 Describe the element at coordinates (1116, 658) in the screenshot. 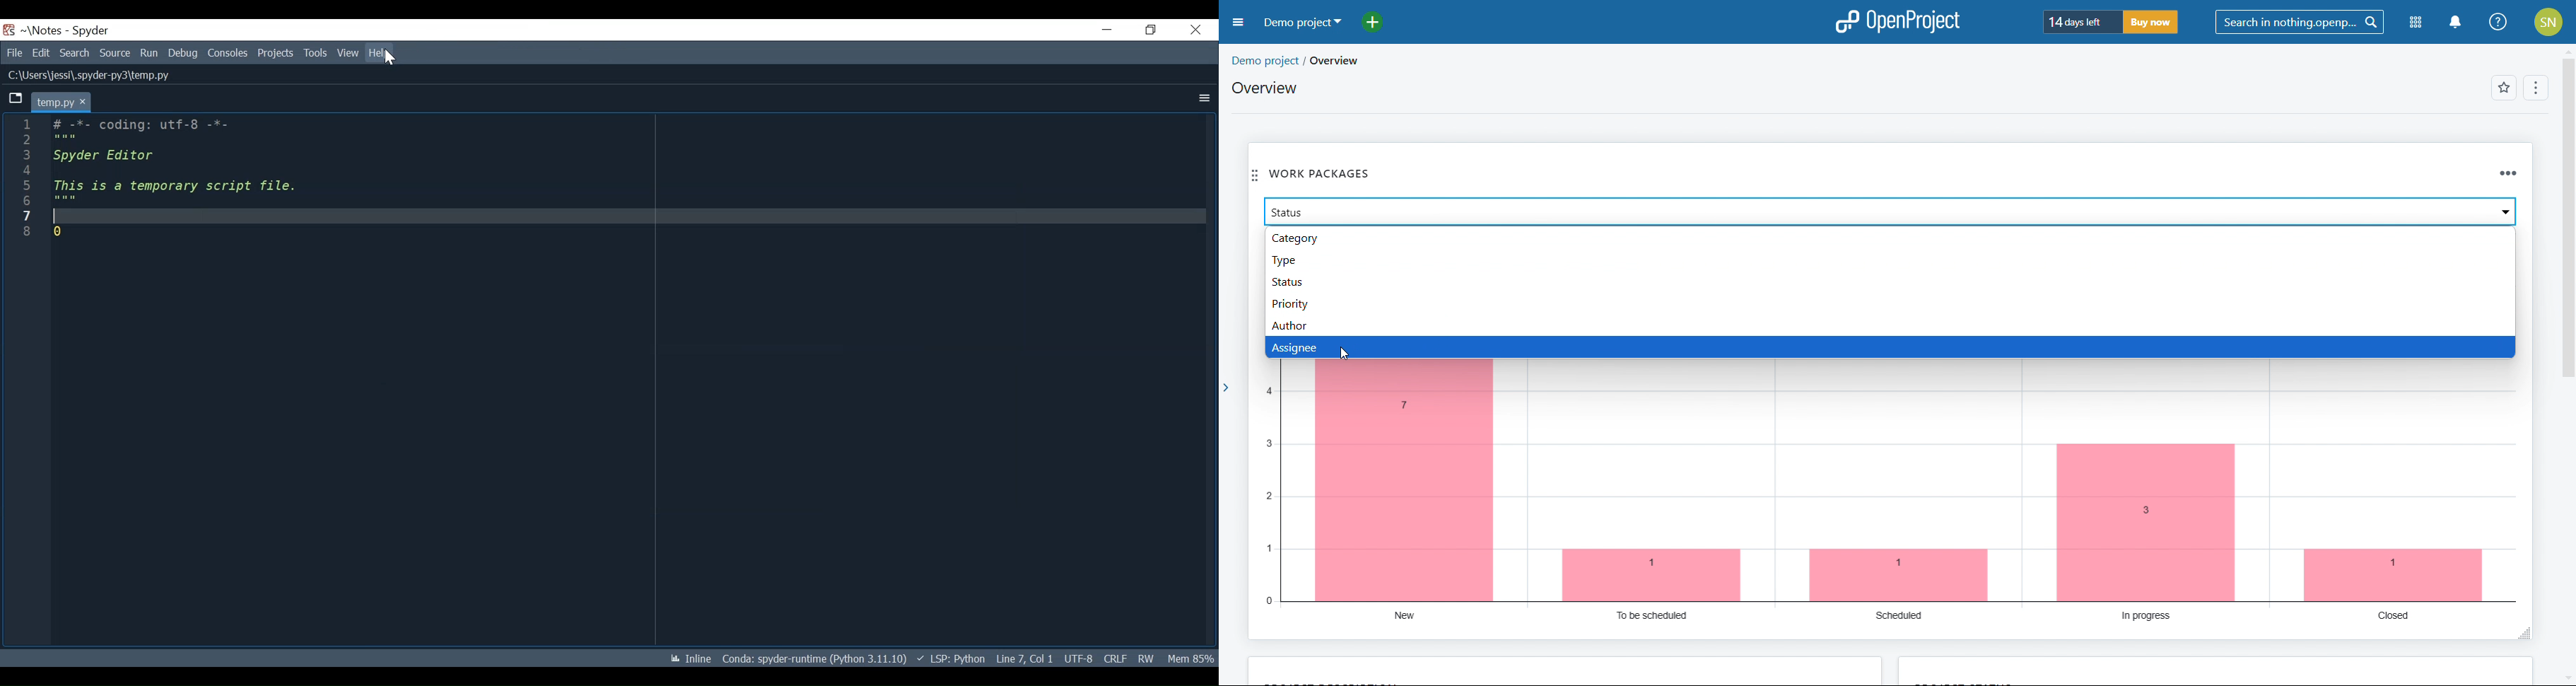

I see `CRLF` at that location.